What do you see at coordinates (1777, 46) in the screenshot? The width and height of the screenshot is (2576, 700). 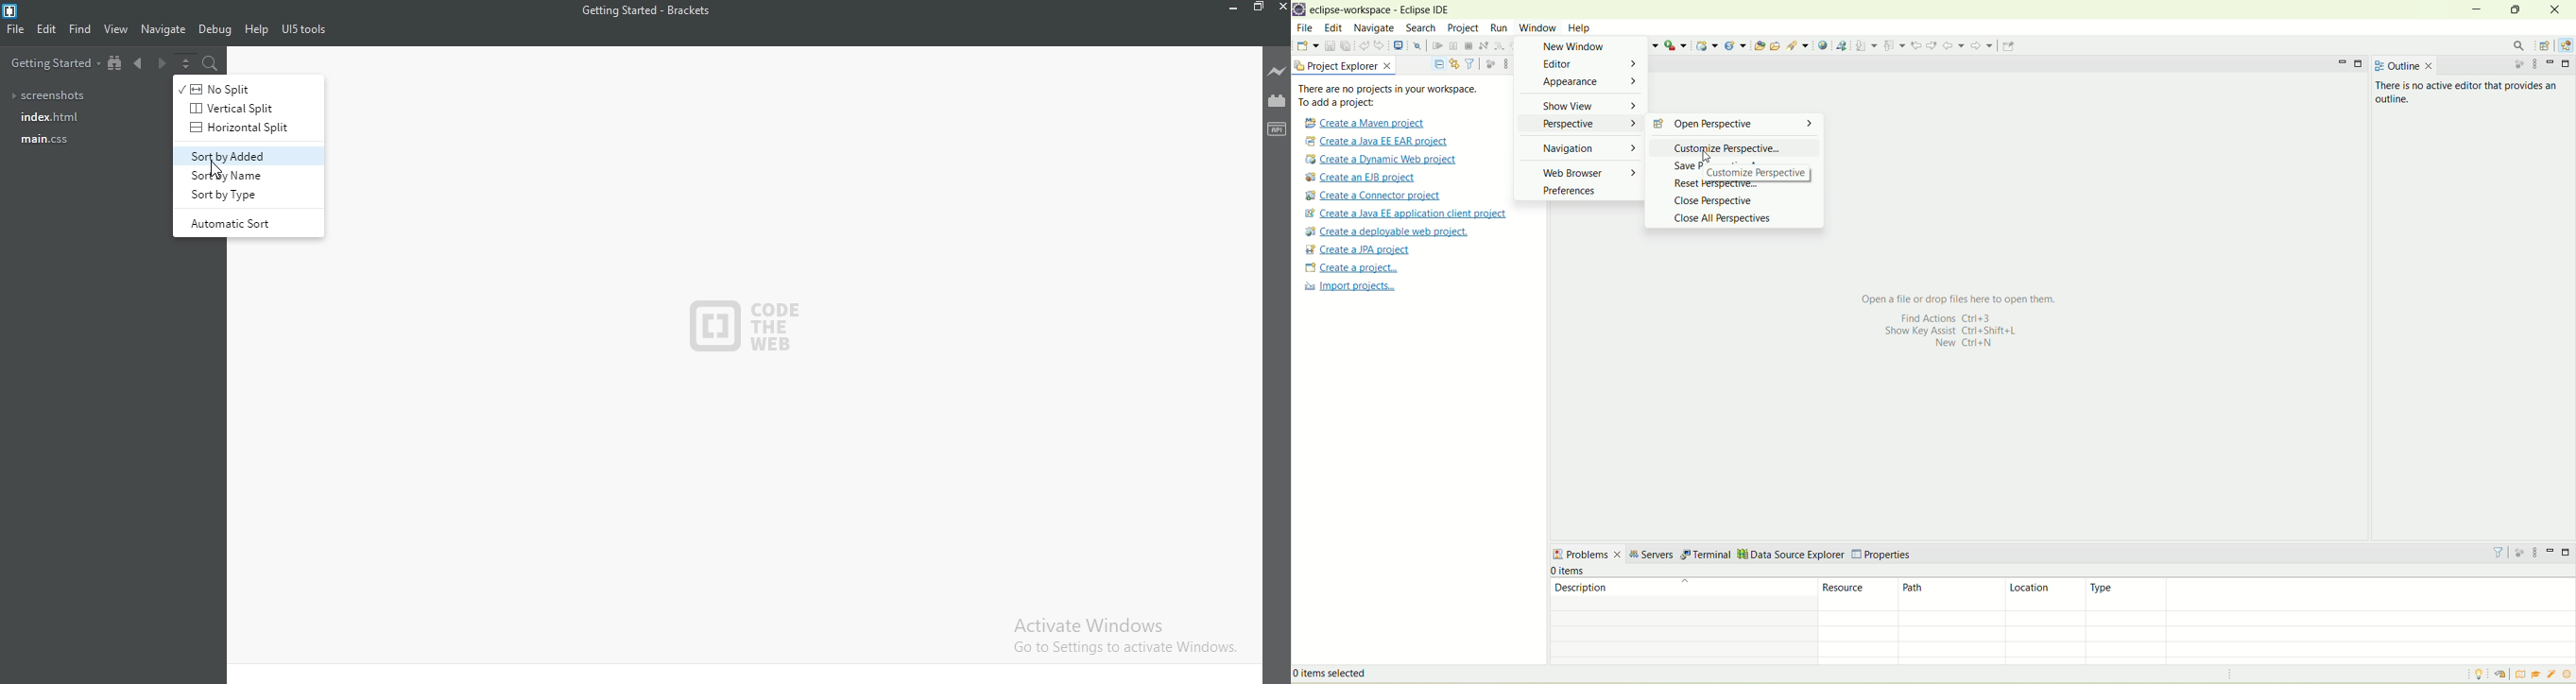 I see `open task` at bounding box center [1777, 46].